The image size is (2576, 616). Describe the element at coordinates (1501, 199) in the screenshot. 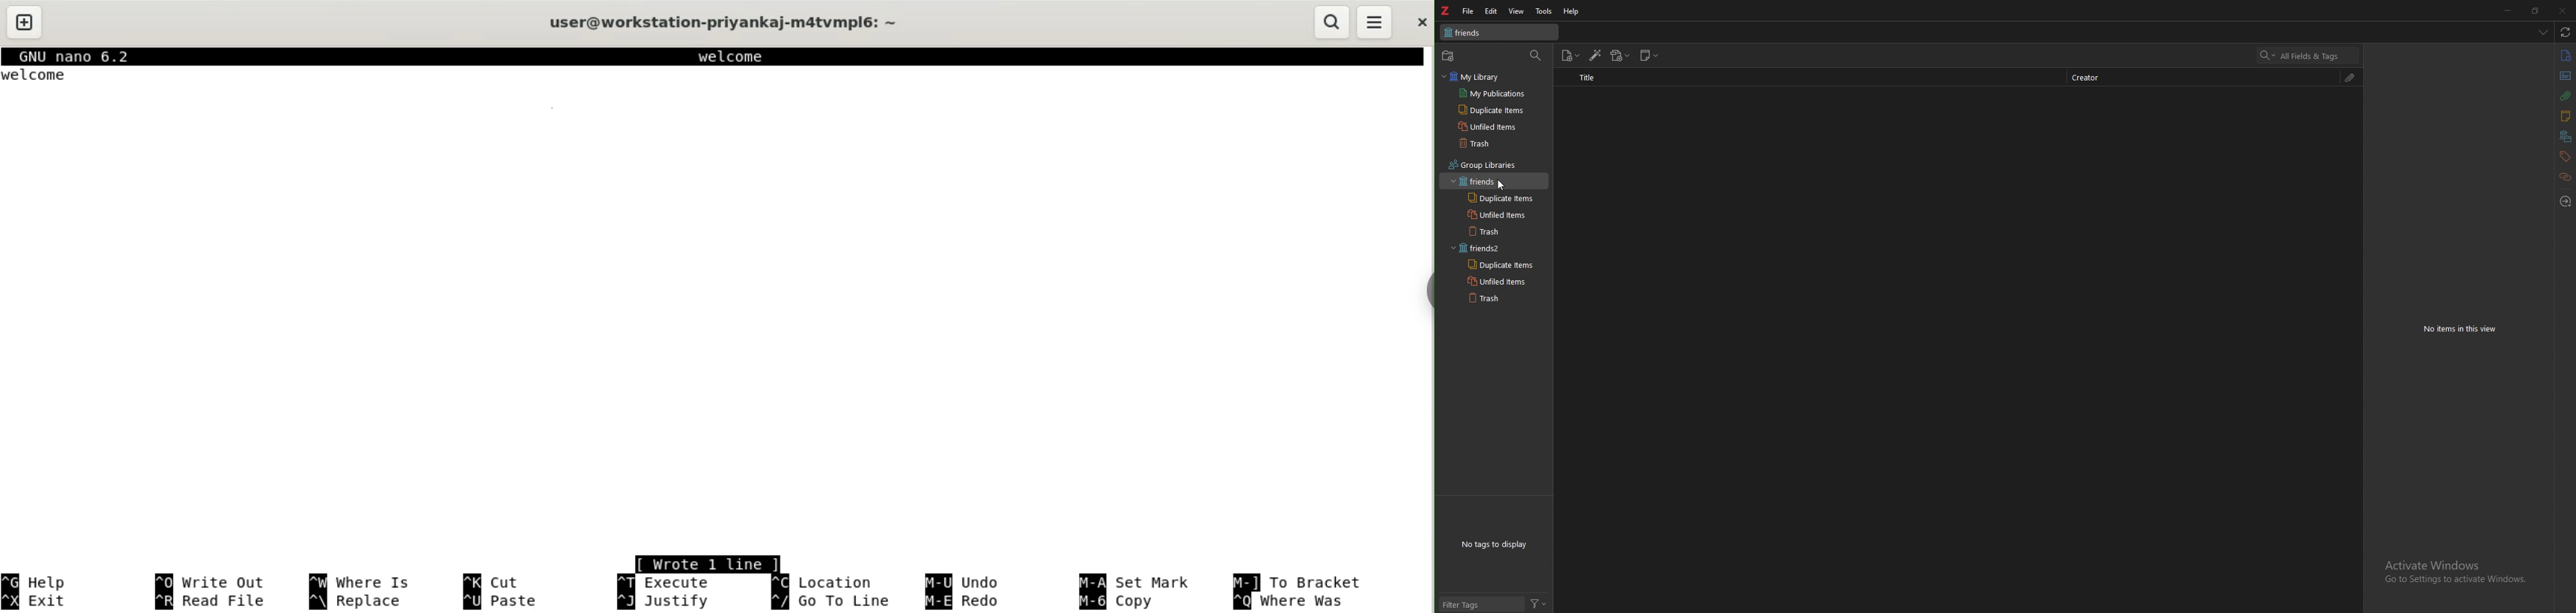

I see `duplicate items` at that location.